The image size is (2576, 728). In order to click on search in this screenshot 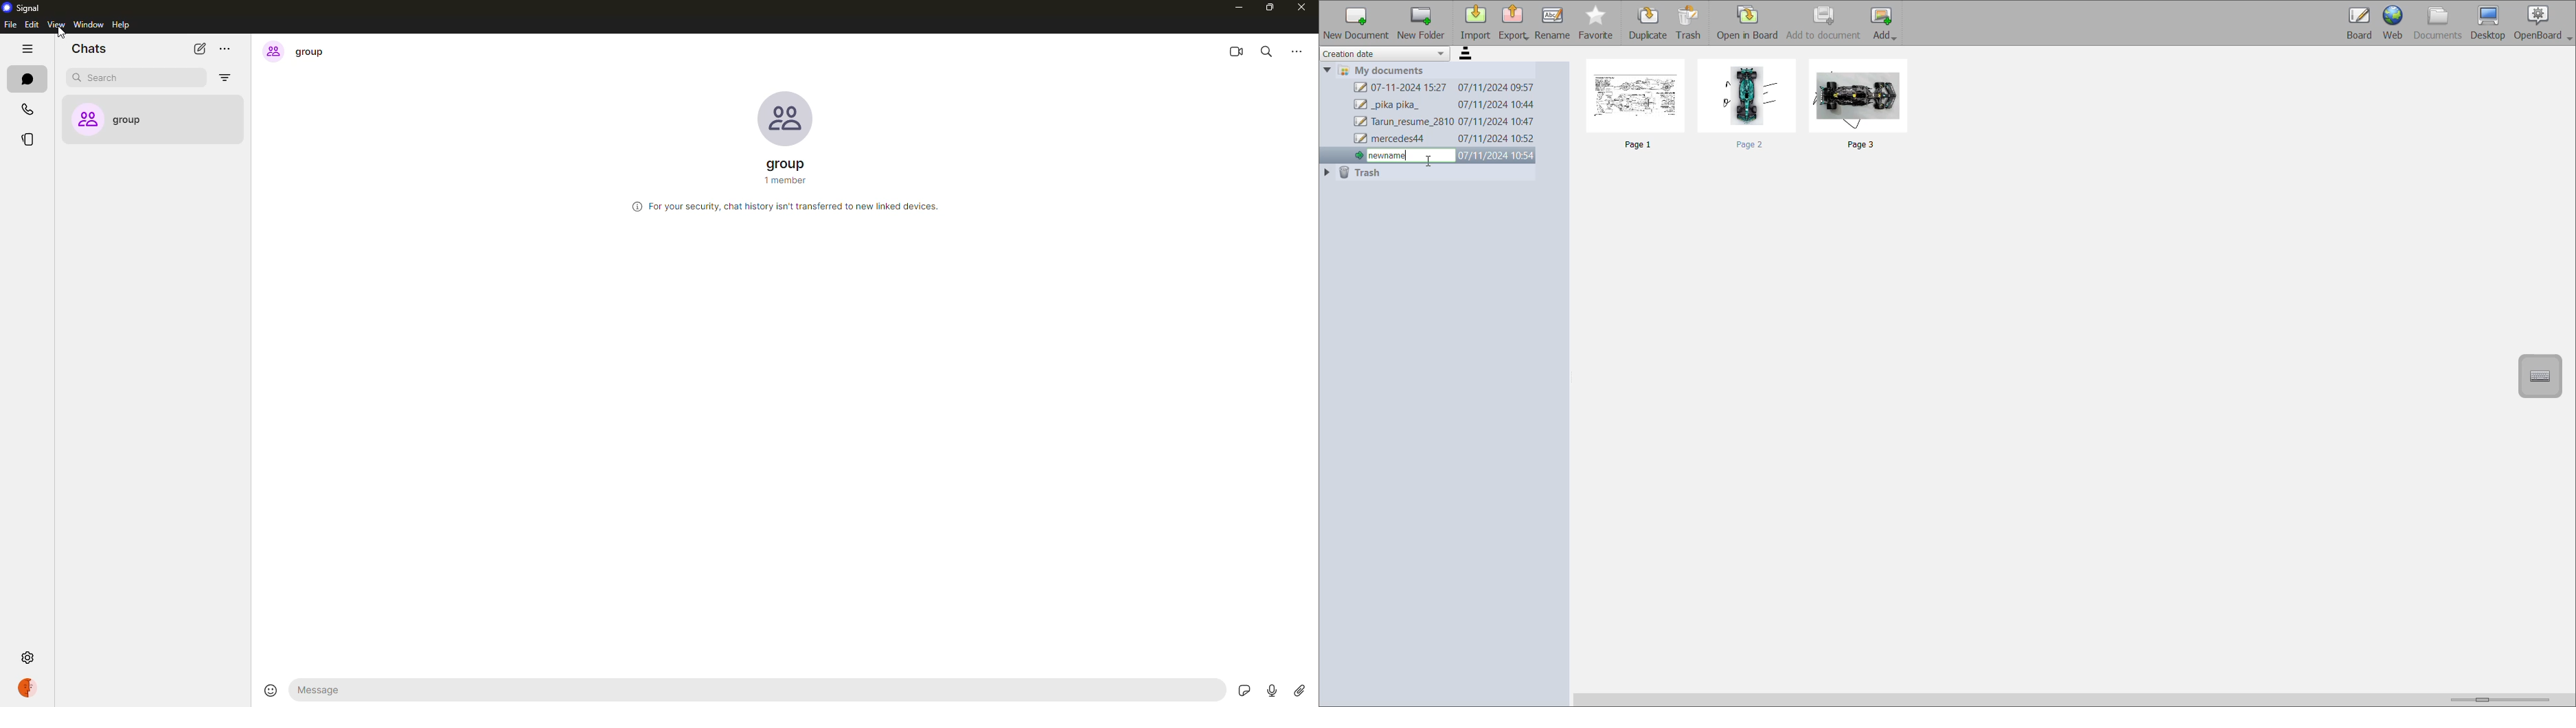, I will do `click(1270, 50)`.